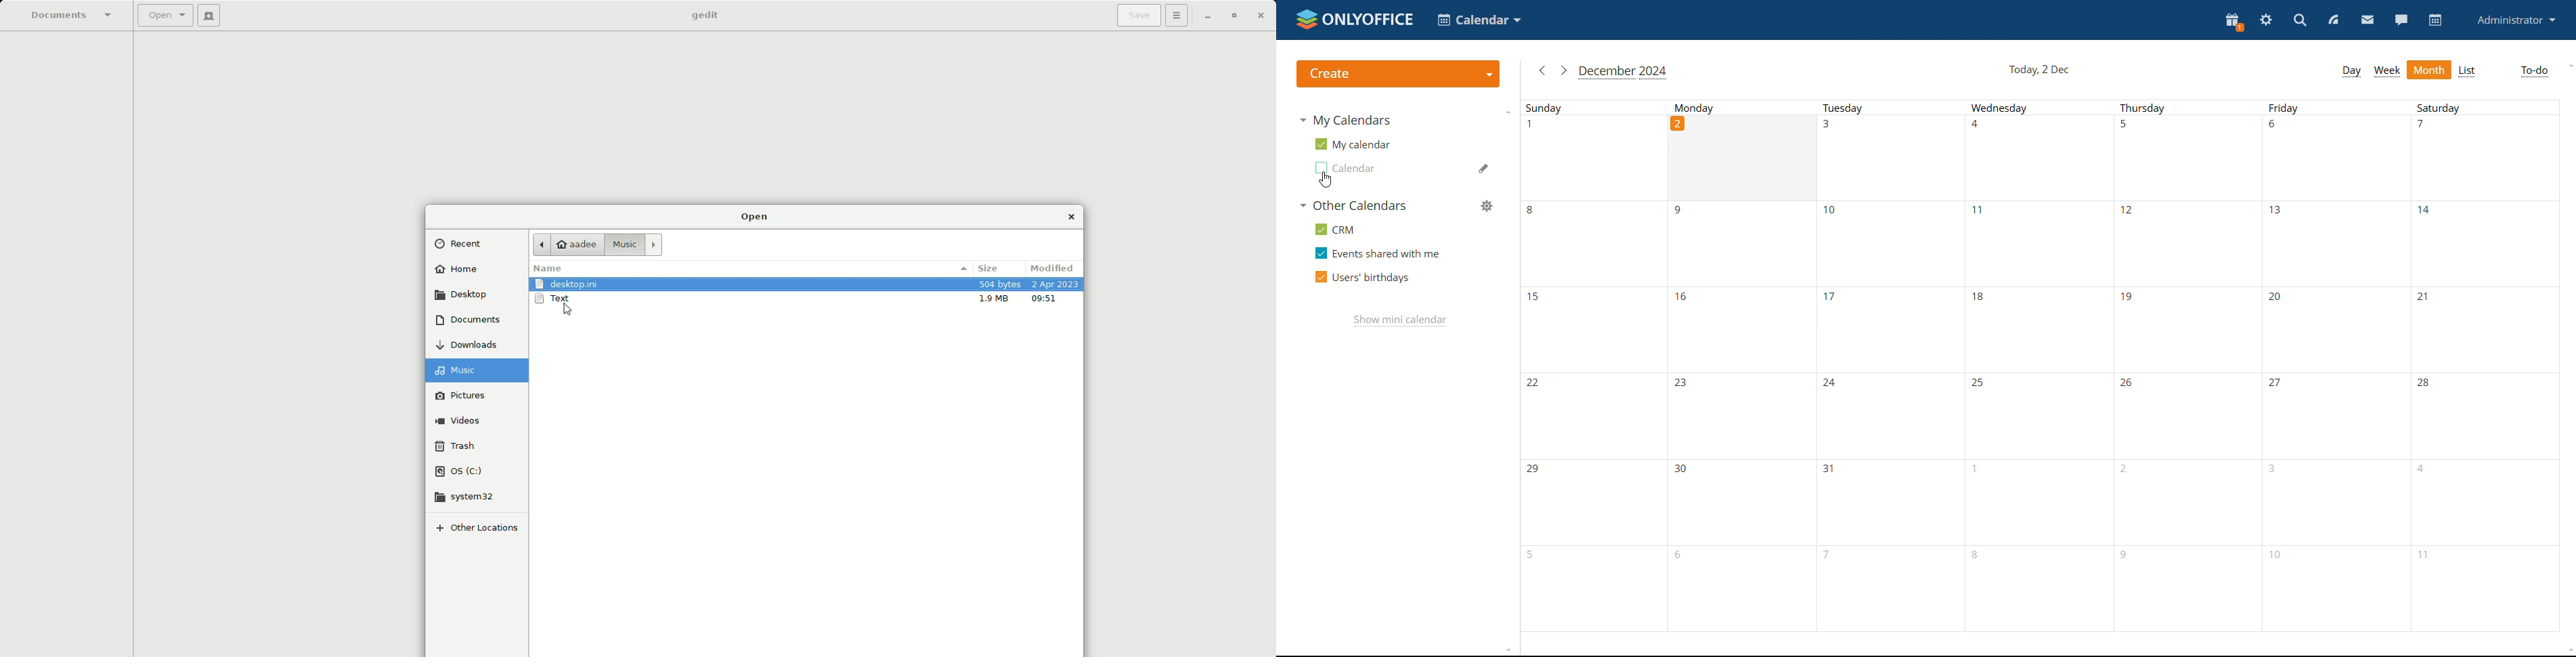  Describe the element at coordinates (165, 15) in the screenshot. I see `Open` at that location.